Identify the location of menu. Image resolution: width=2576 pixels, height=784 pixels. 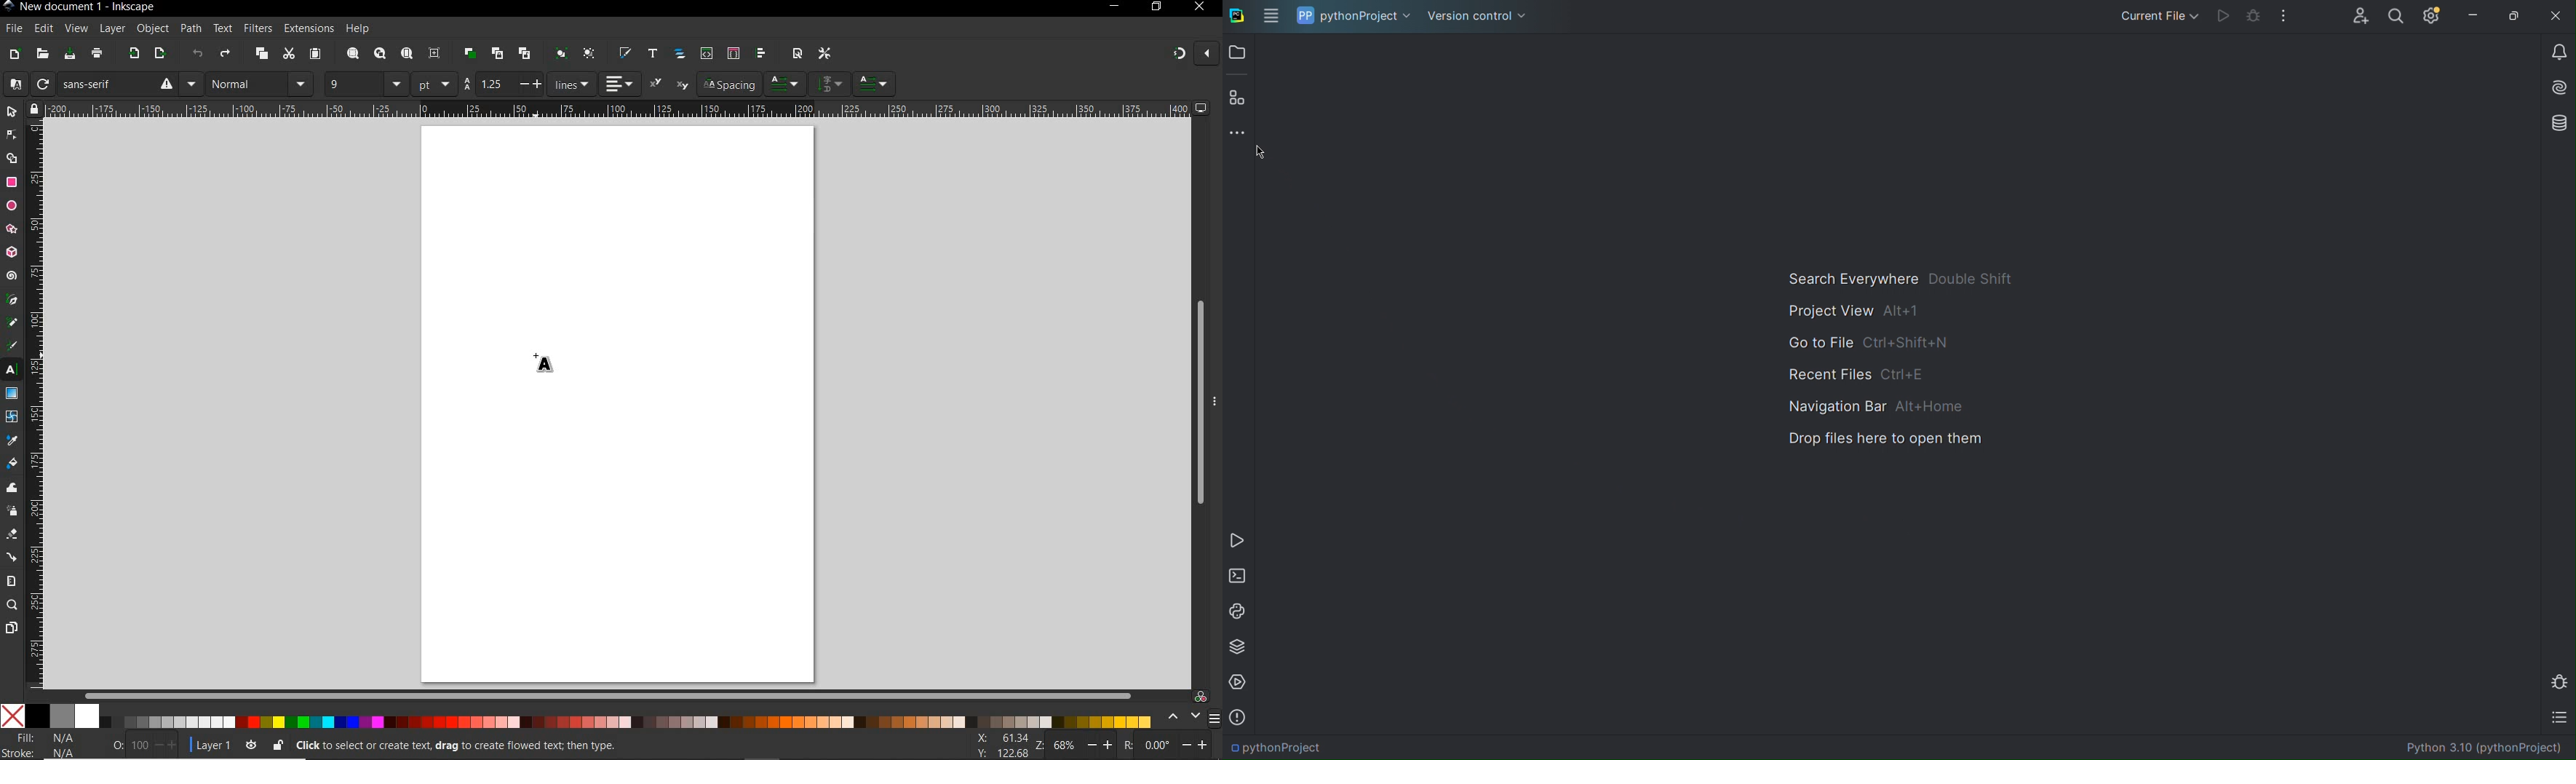
(830, 83).